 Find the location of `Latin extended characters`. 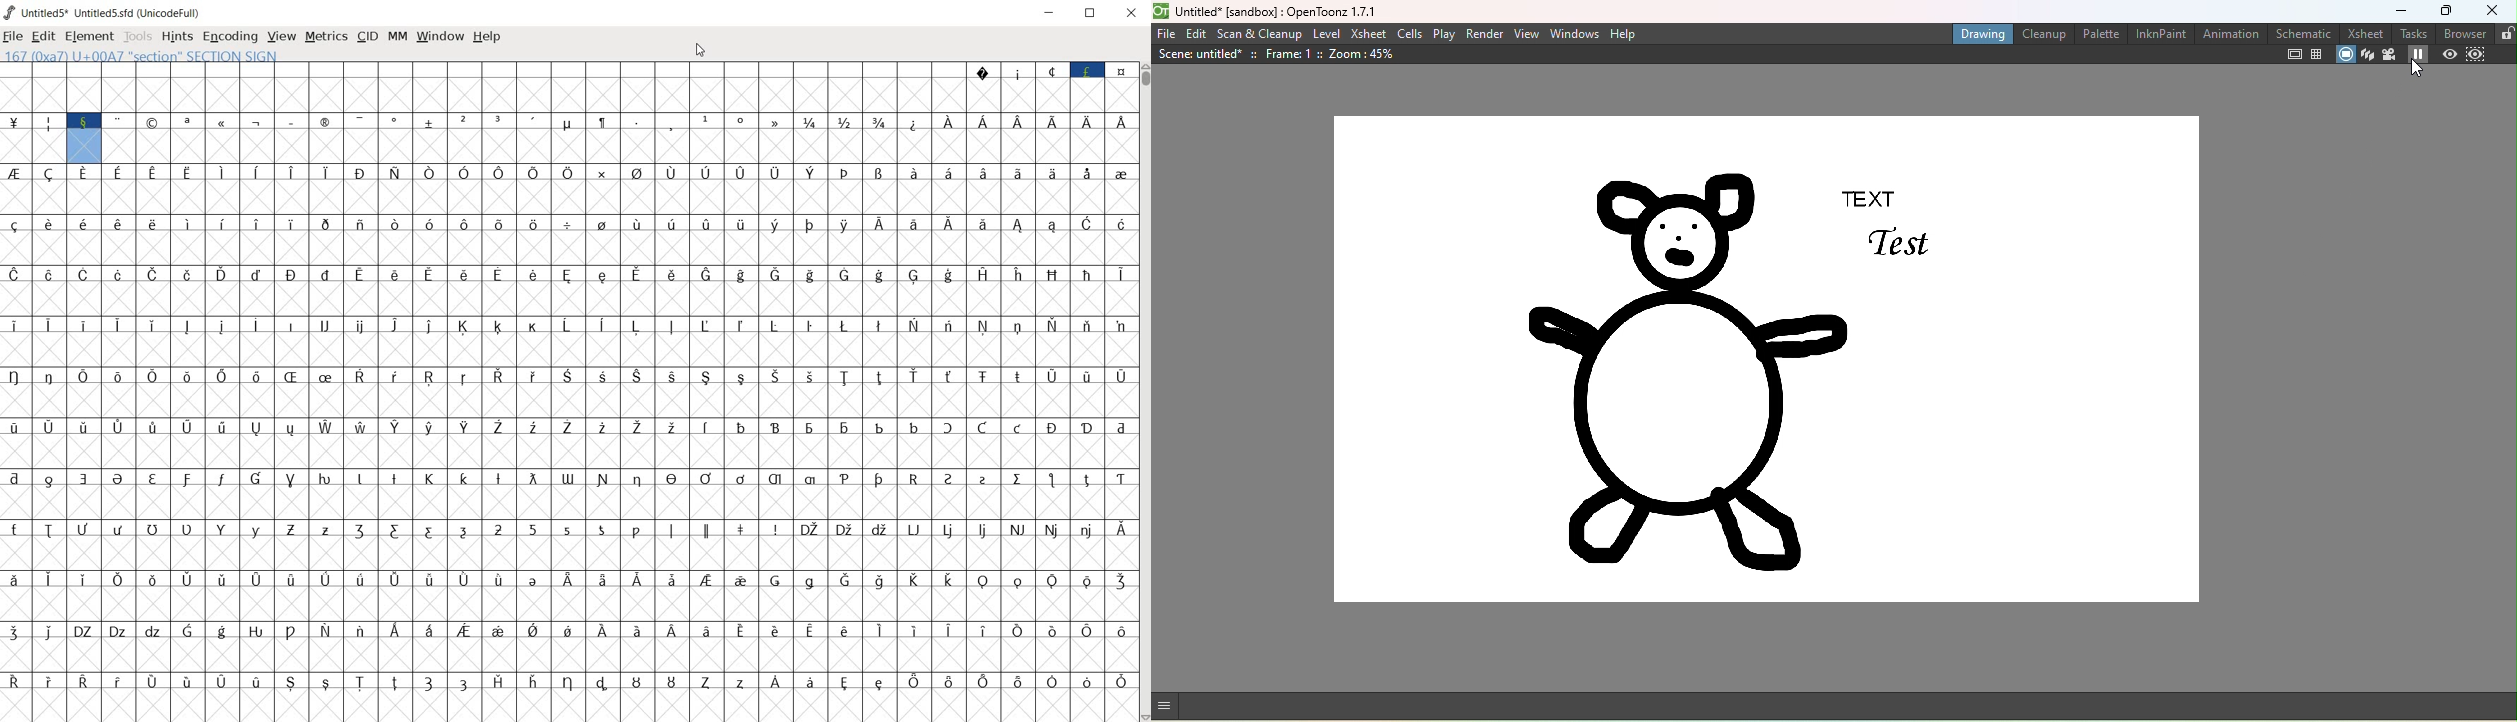

Latin extended characters is located at coordinates (205, 698).